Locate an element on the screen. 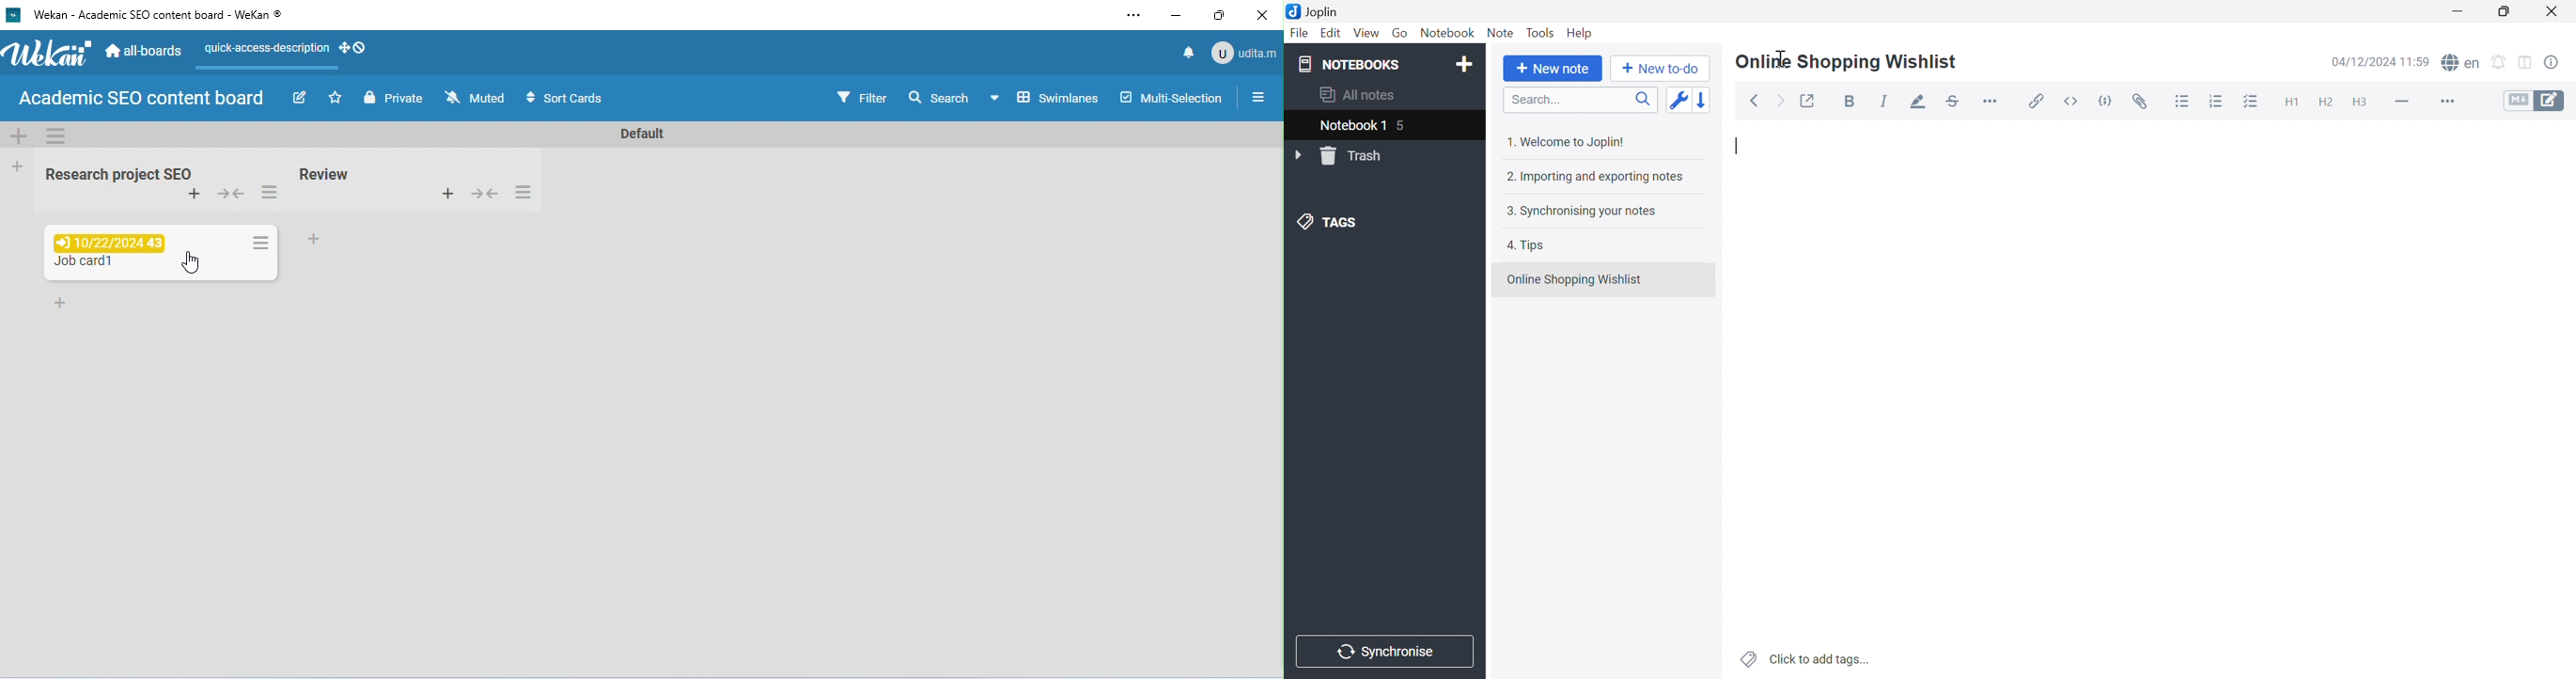  Forward is located at coordinates (1783, 102).